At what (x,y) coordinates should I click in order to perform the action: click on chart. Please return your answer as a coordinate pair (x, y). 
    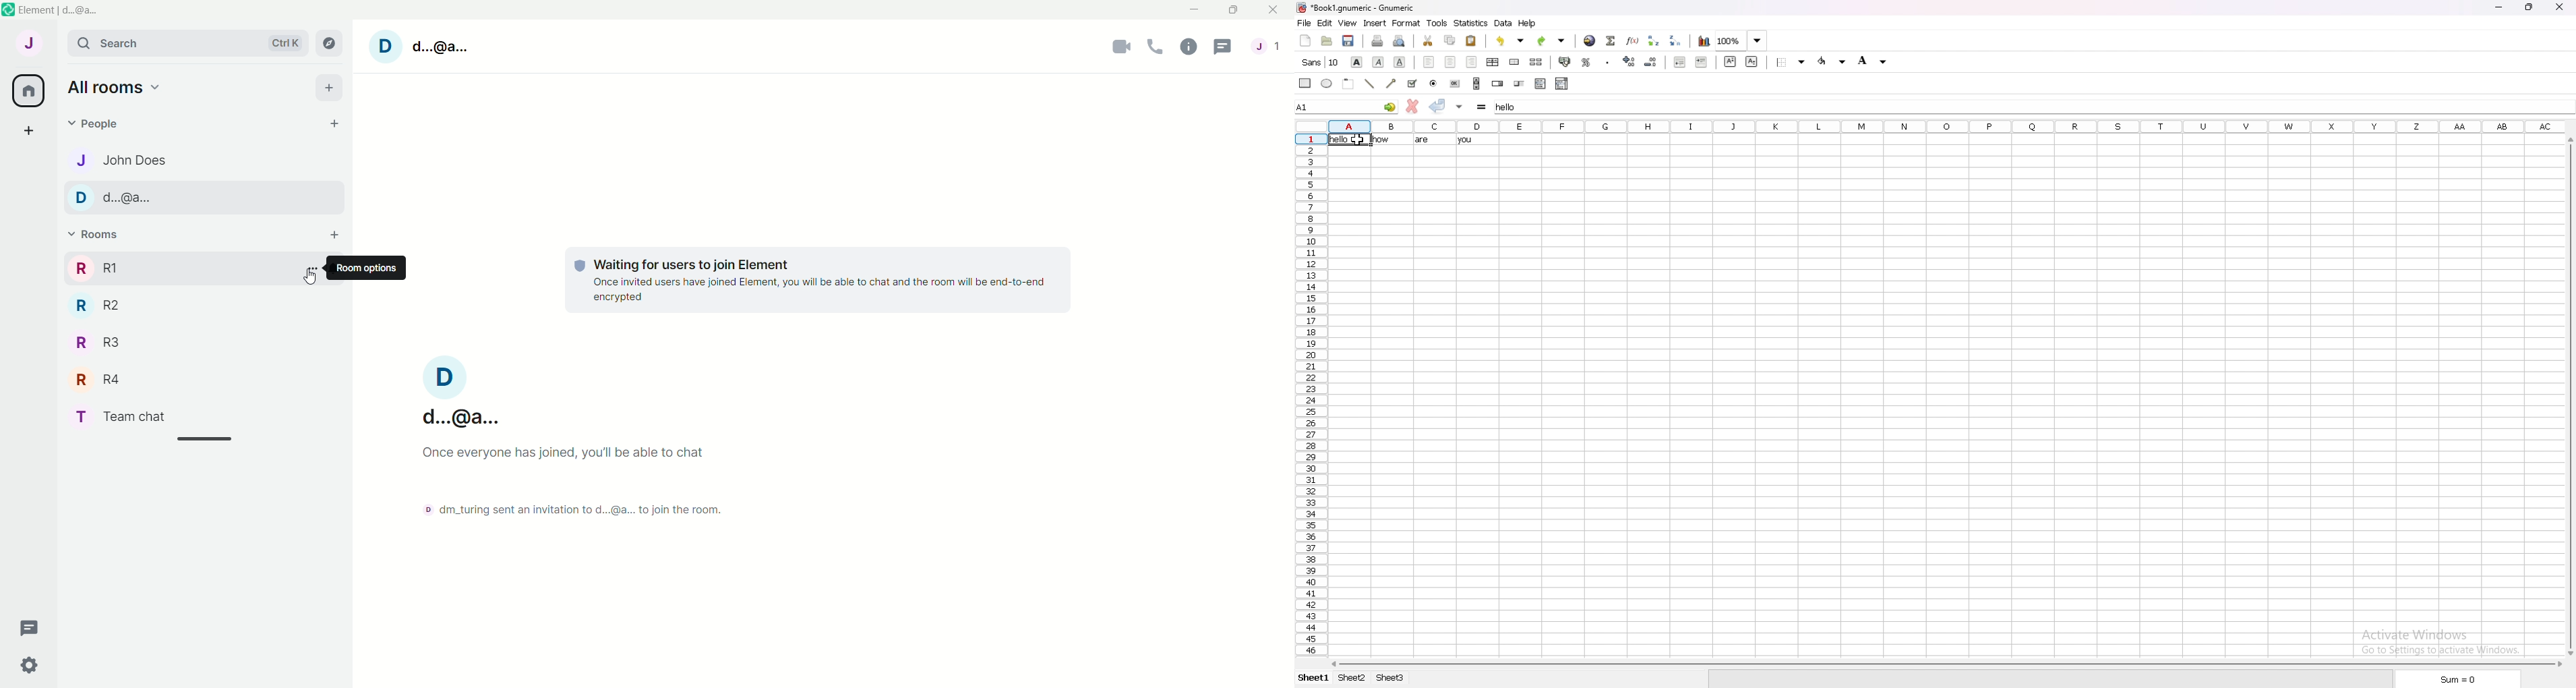
    Looking at the image, I should click on (1704, 41).